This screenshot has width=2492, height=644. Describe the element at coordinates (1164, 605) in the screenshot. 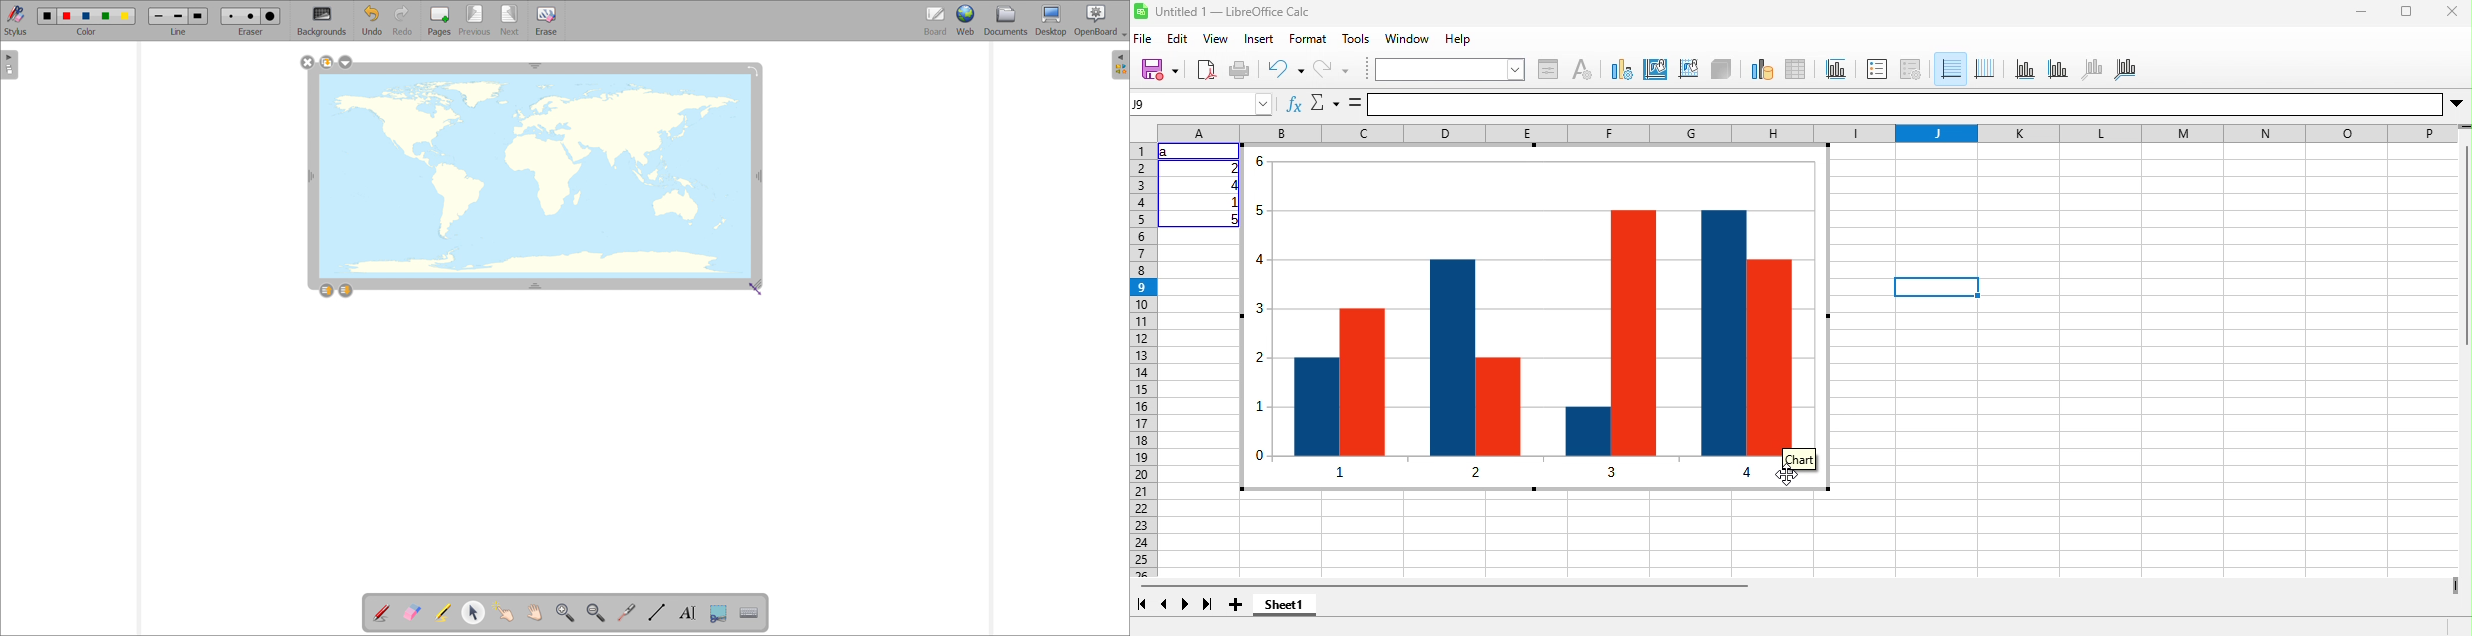

I see `previous sheet` at that location.